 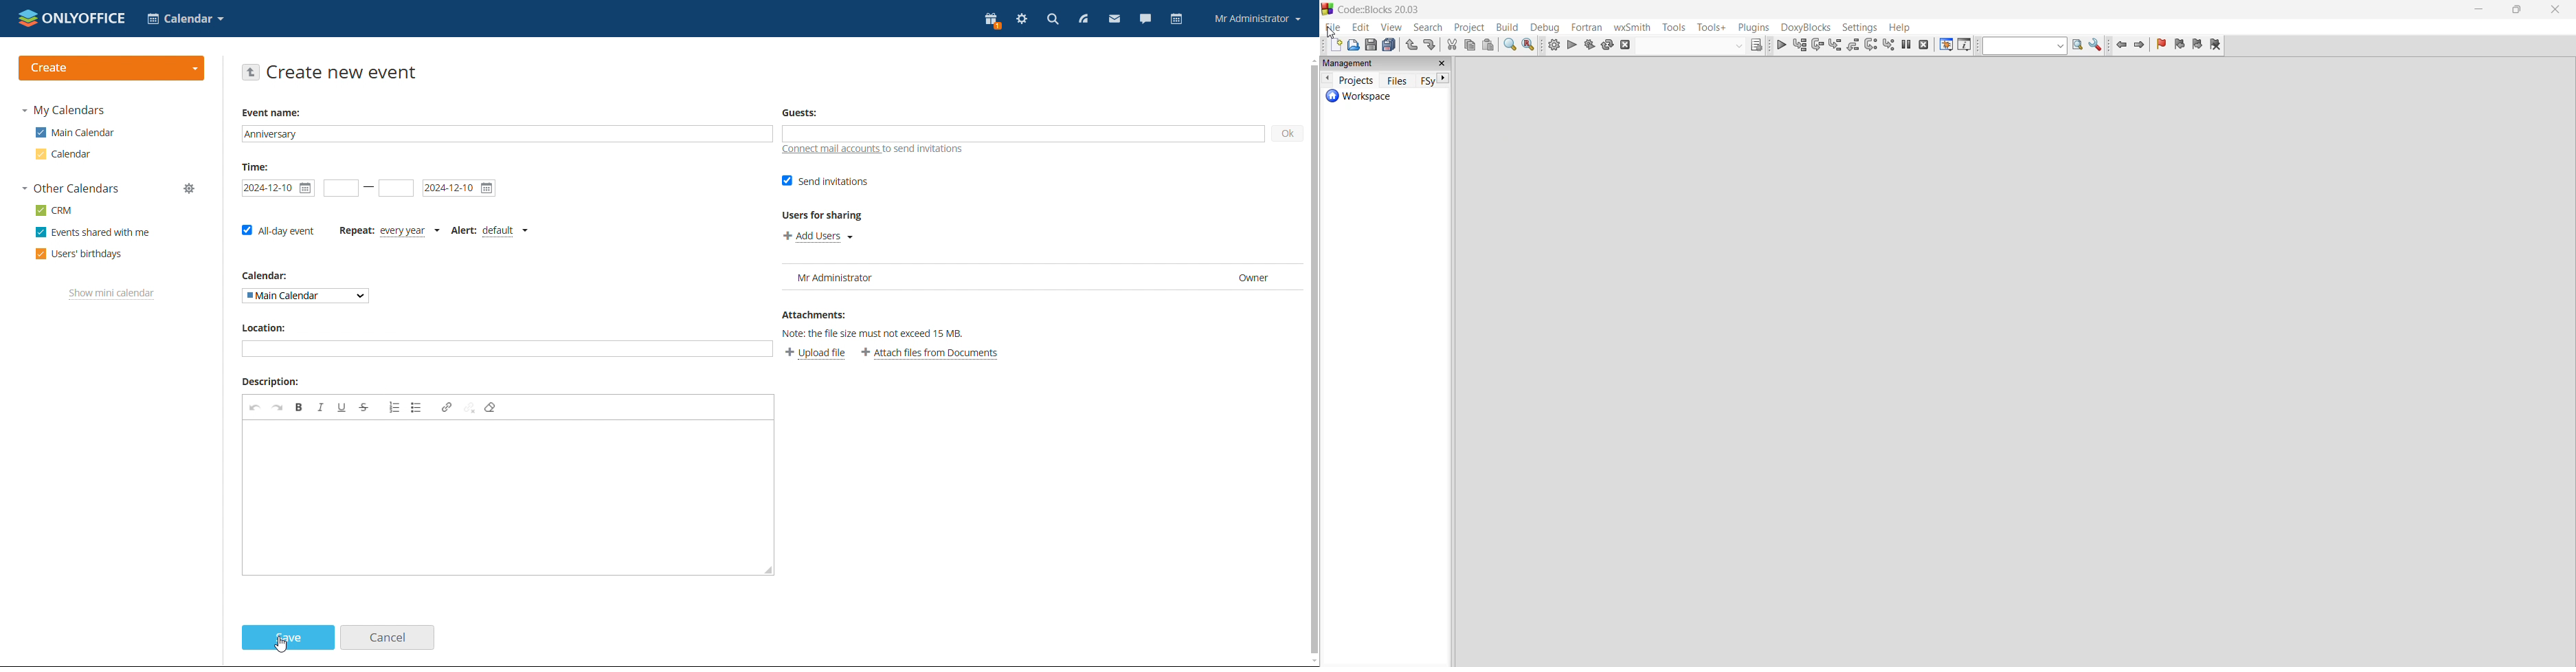 I want to click on save, so click(x=1371, y=46).